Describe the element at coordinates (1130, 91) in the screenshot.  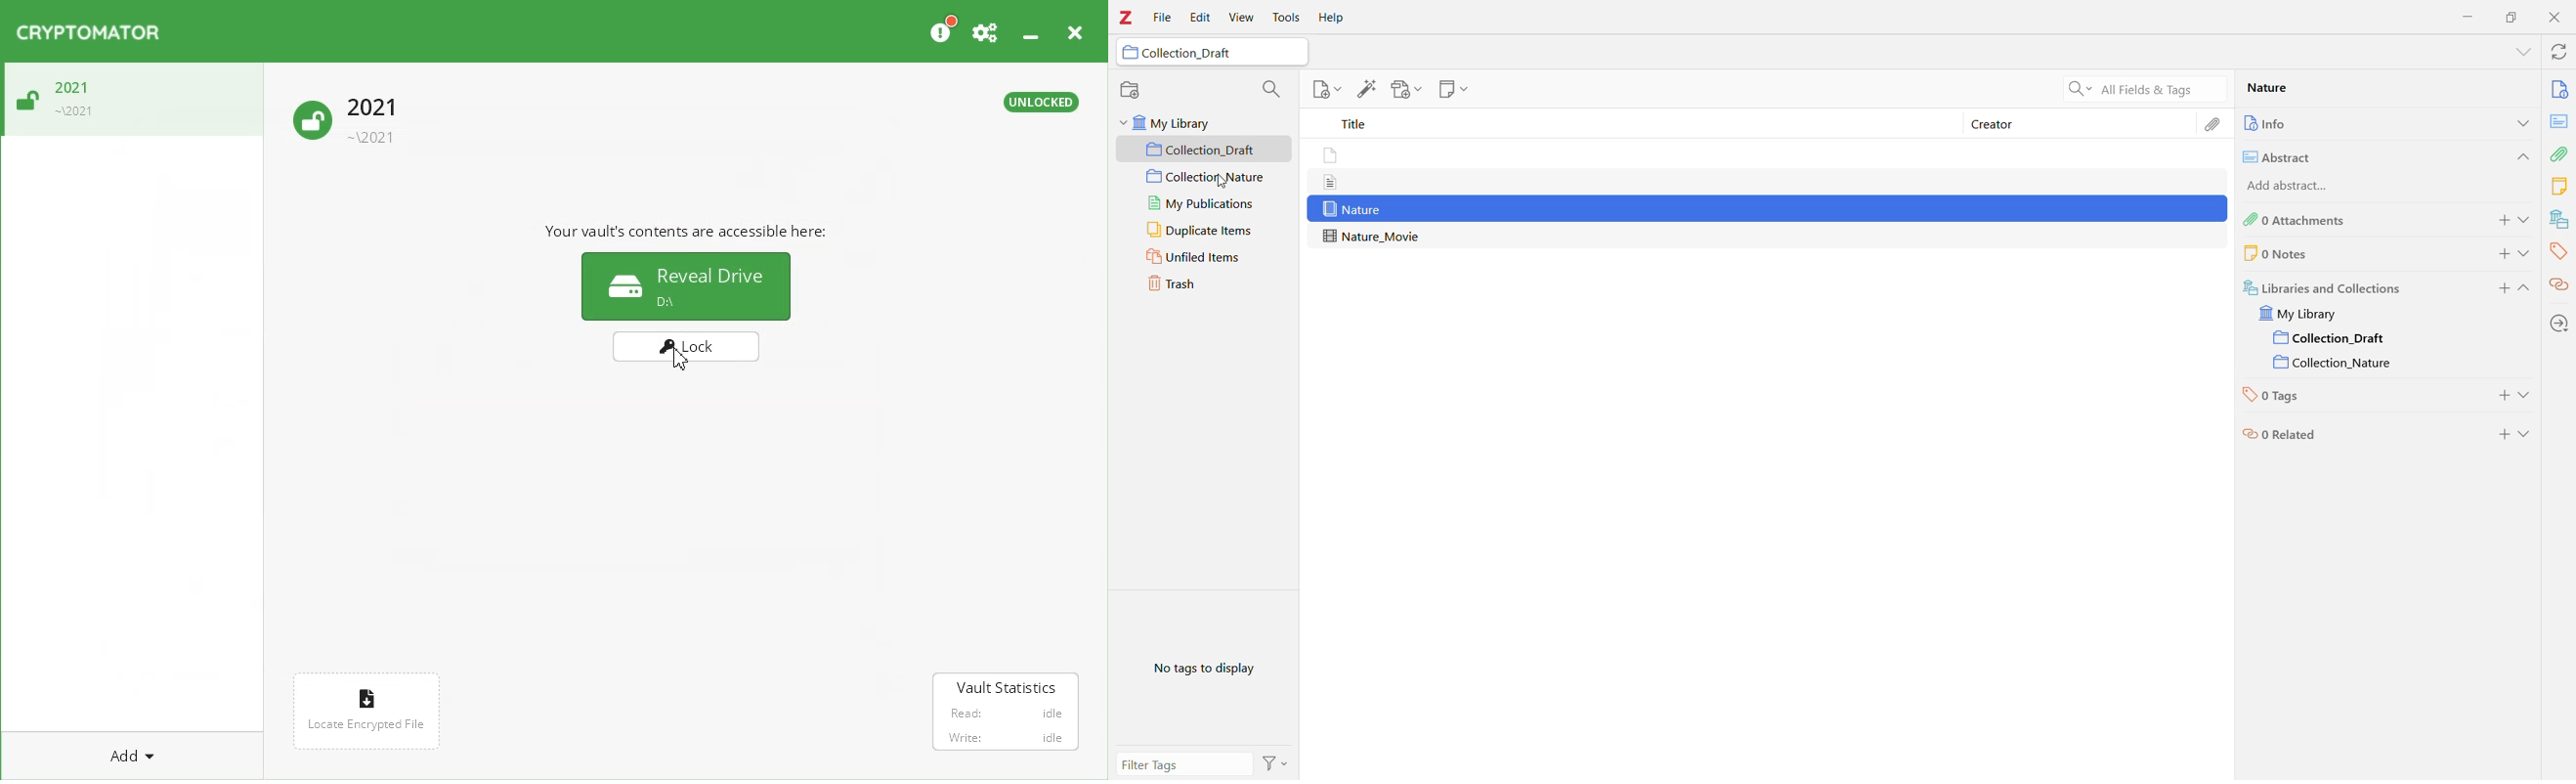
I see `New Collection` at that location.